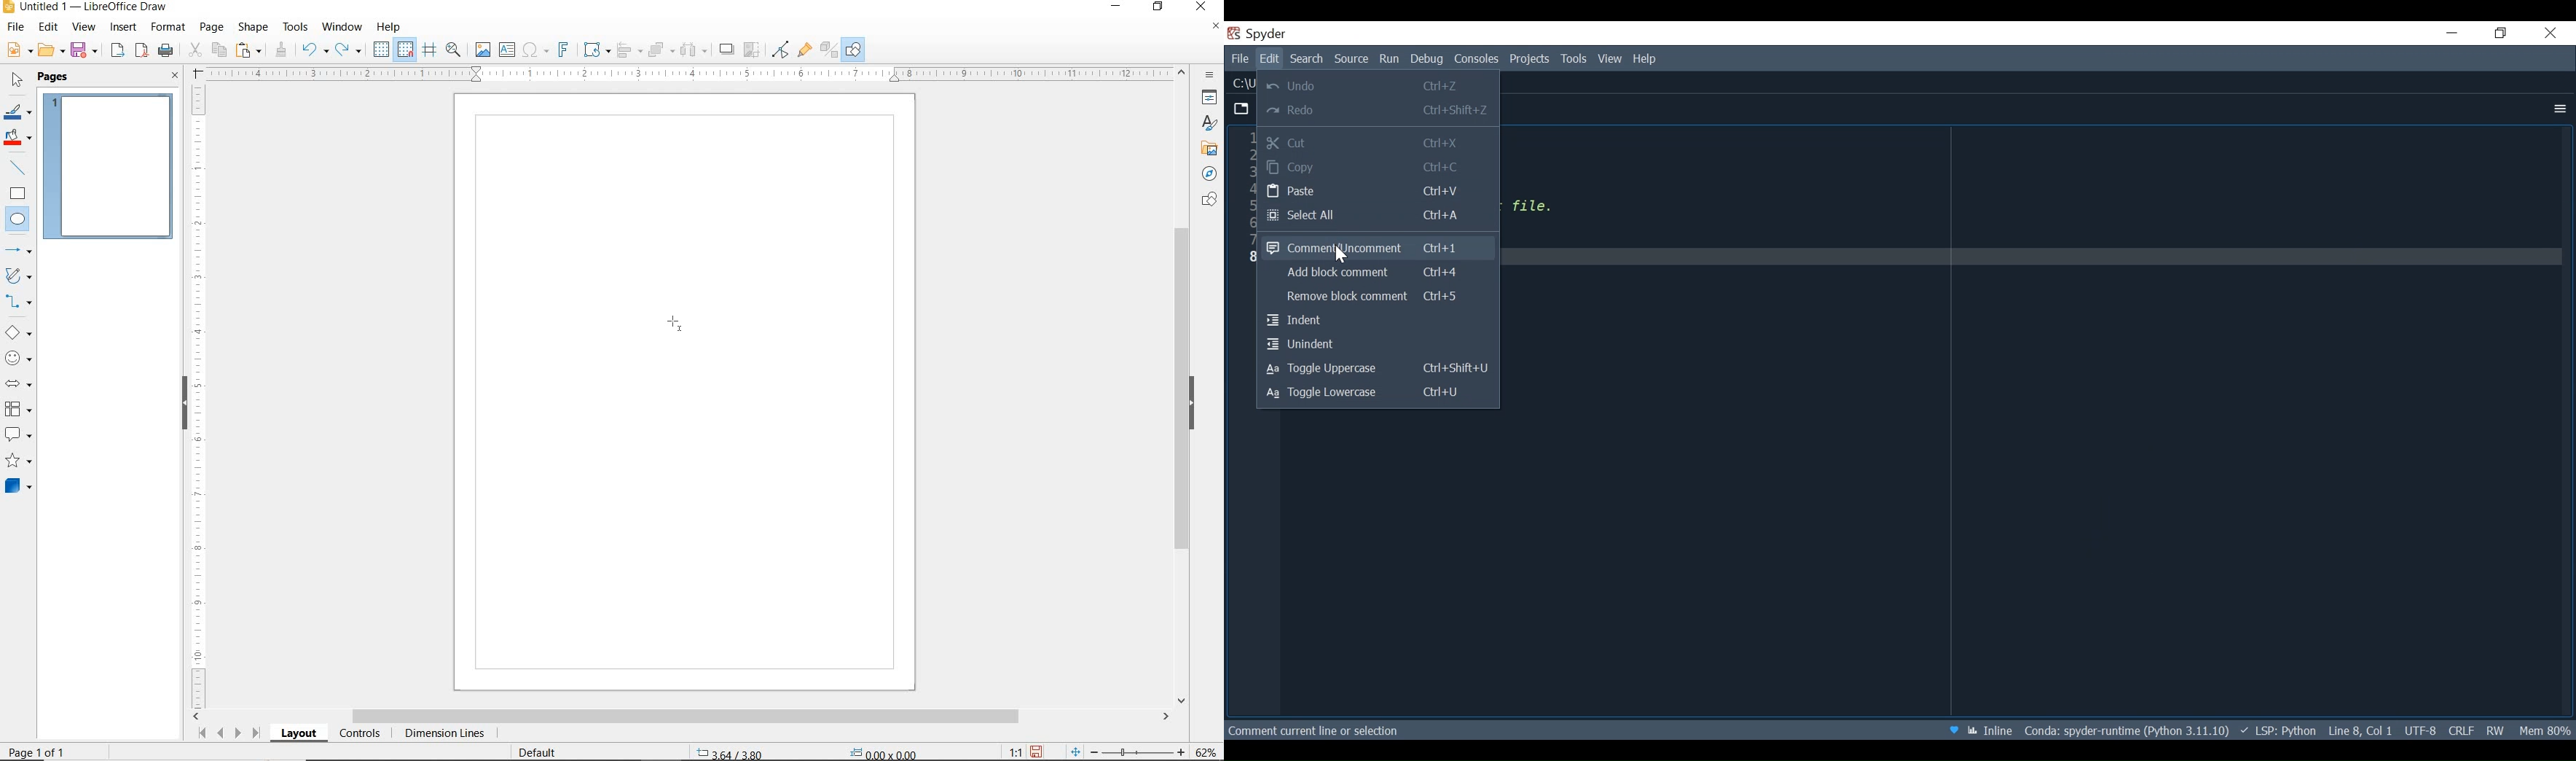  Describe the element at coordinates (19, 138) in the screenshot. I see `FILL COLOR` at that location.